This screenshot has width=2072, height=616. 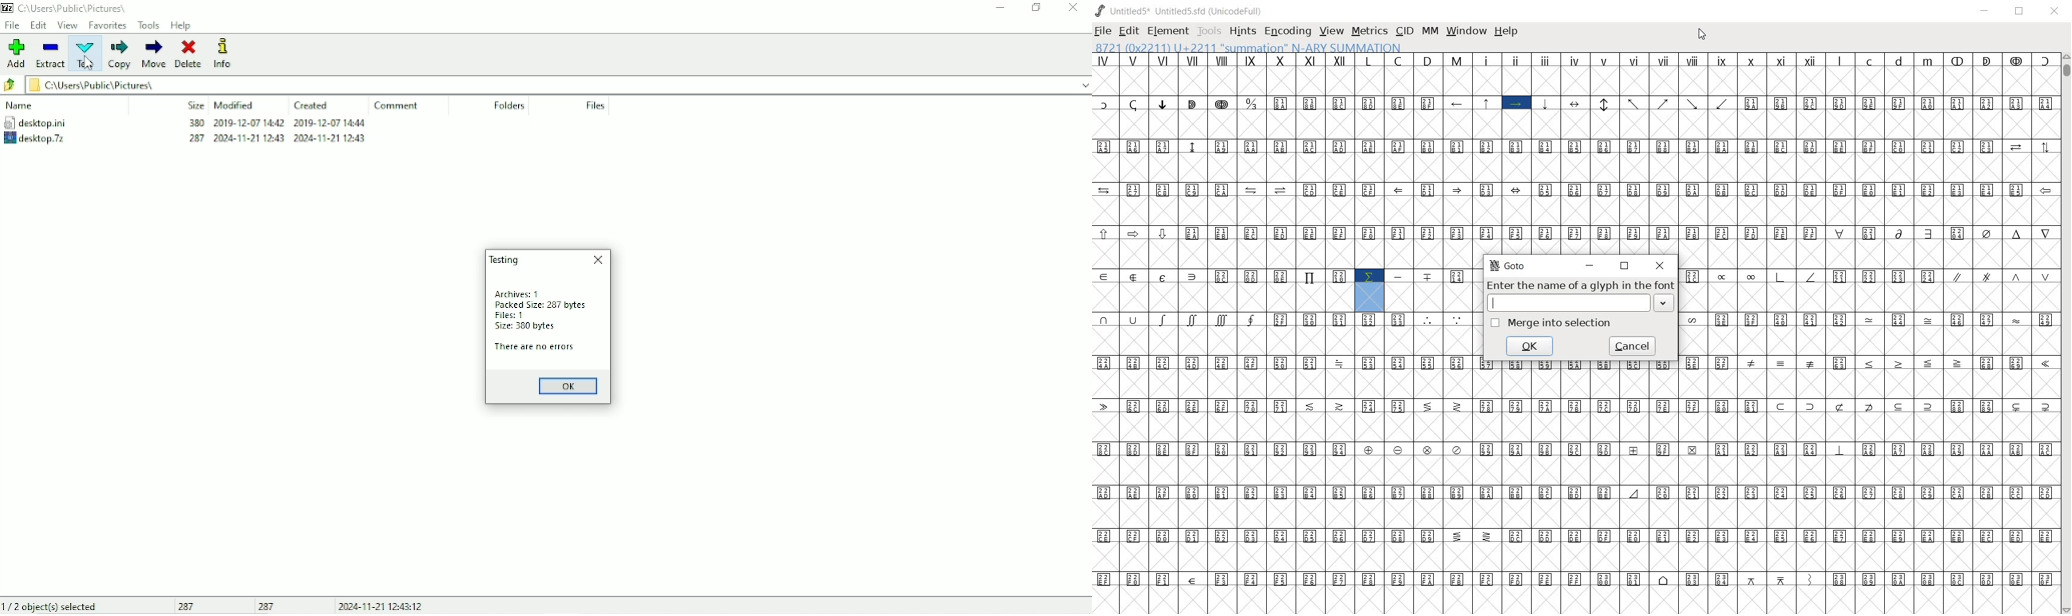 I want to click on mm, so click(x=1428, y=31).